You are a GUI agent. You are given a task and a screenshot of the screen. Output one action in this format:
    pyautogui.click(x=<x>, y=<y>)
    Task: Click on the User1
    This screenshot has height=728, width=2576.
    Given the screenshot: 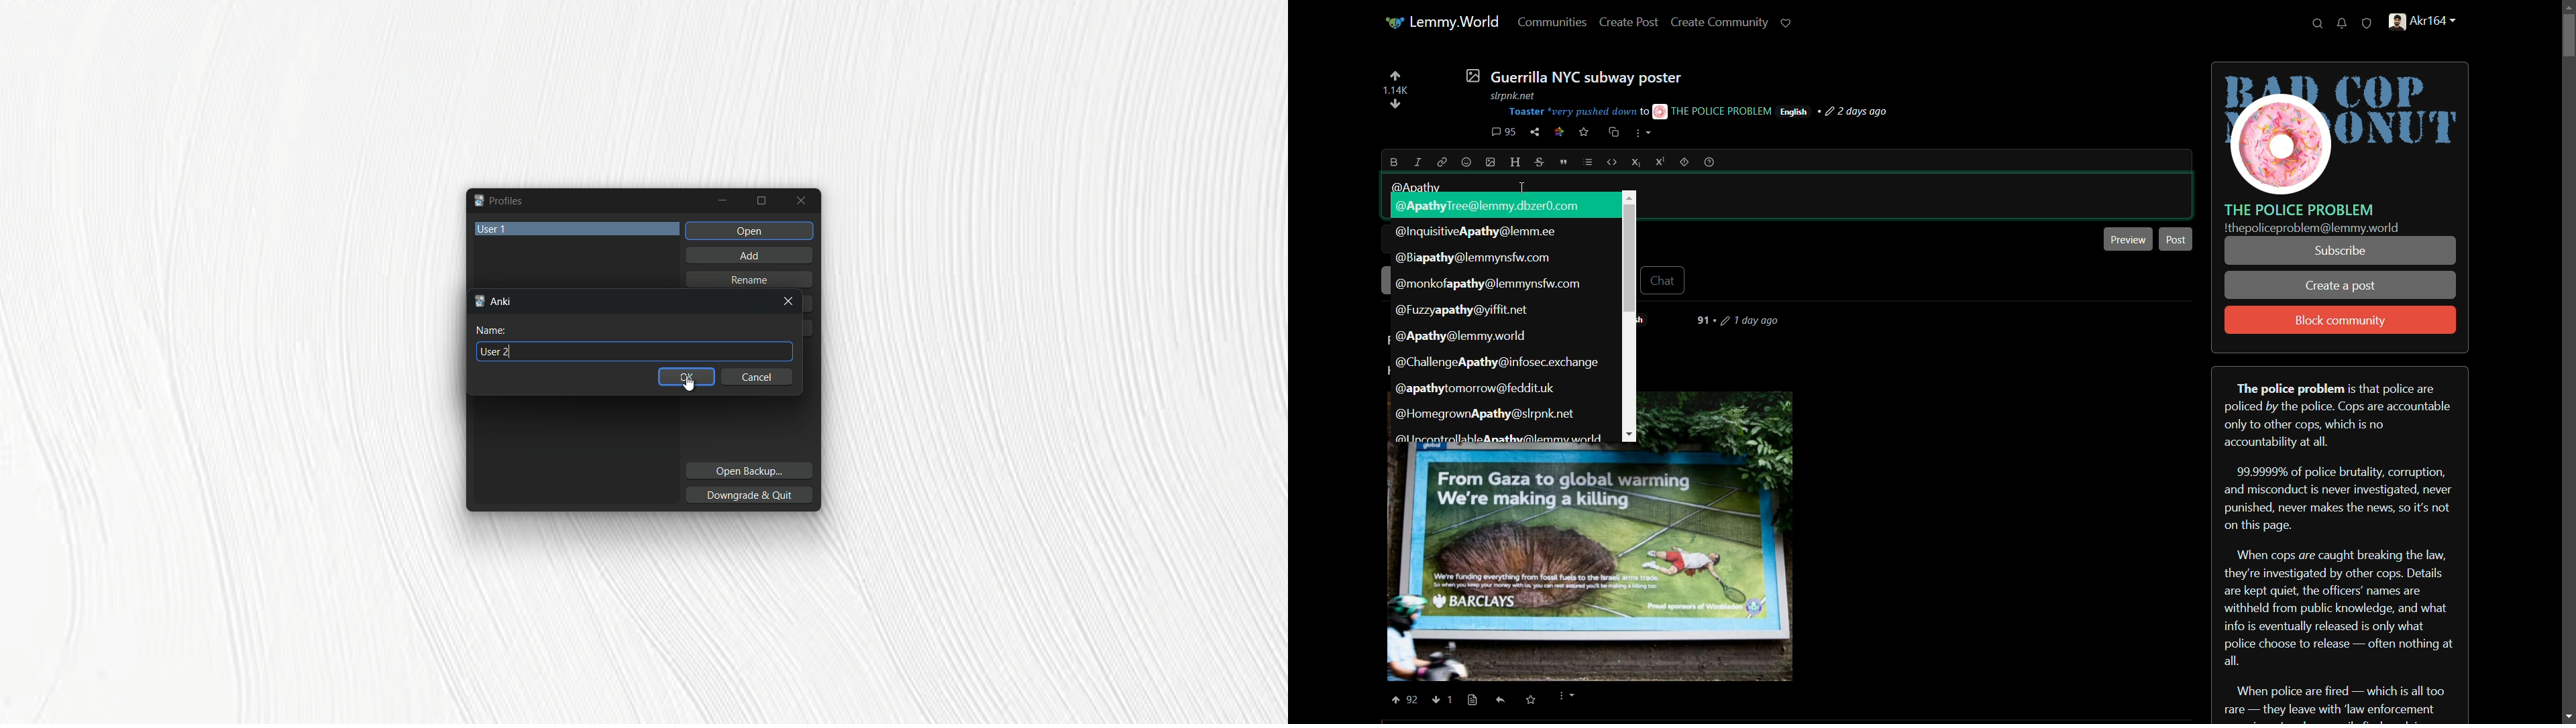 What is the action you would take?
    pyautogui.click(x=578, y=227)
    